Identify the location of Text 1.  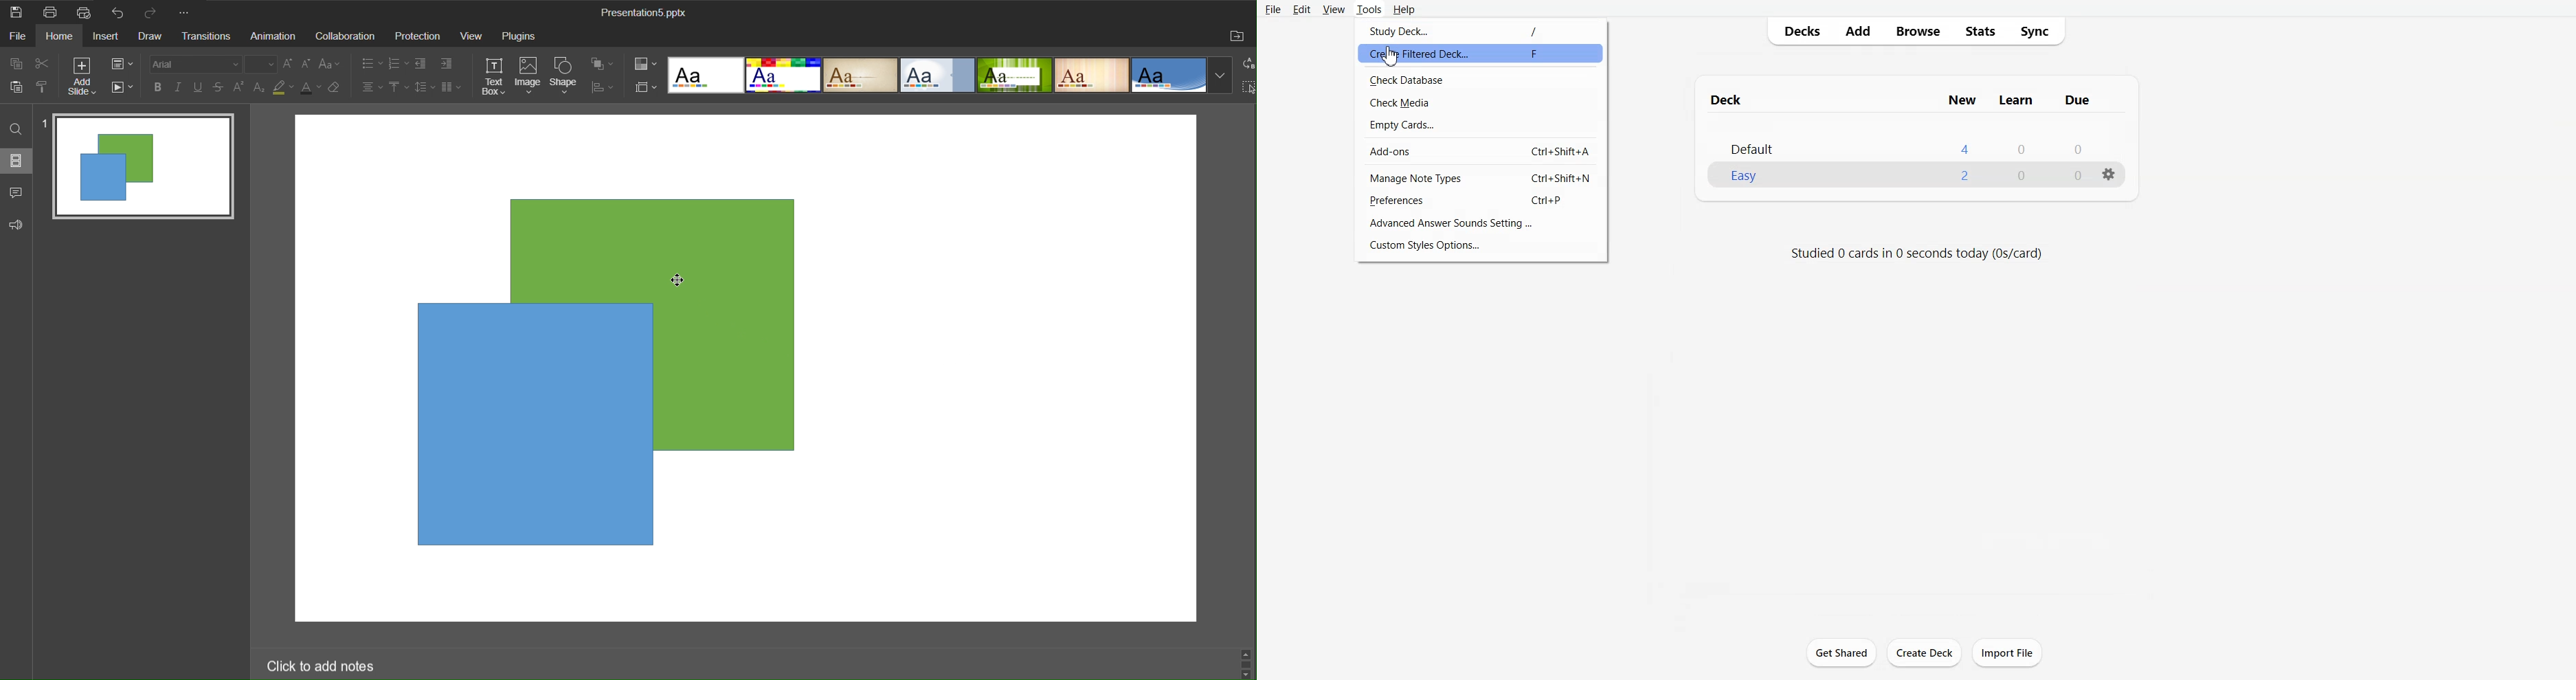
(1899, 98).